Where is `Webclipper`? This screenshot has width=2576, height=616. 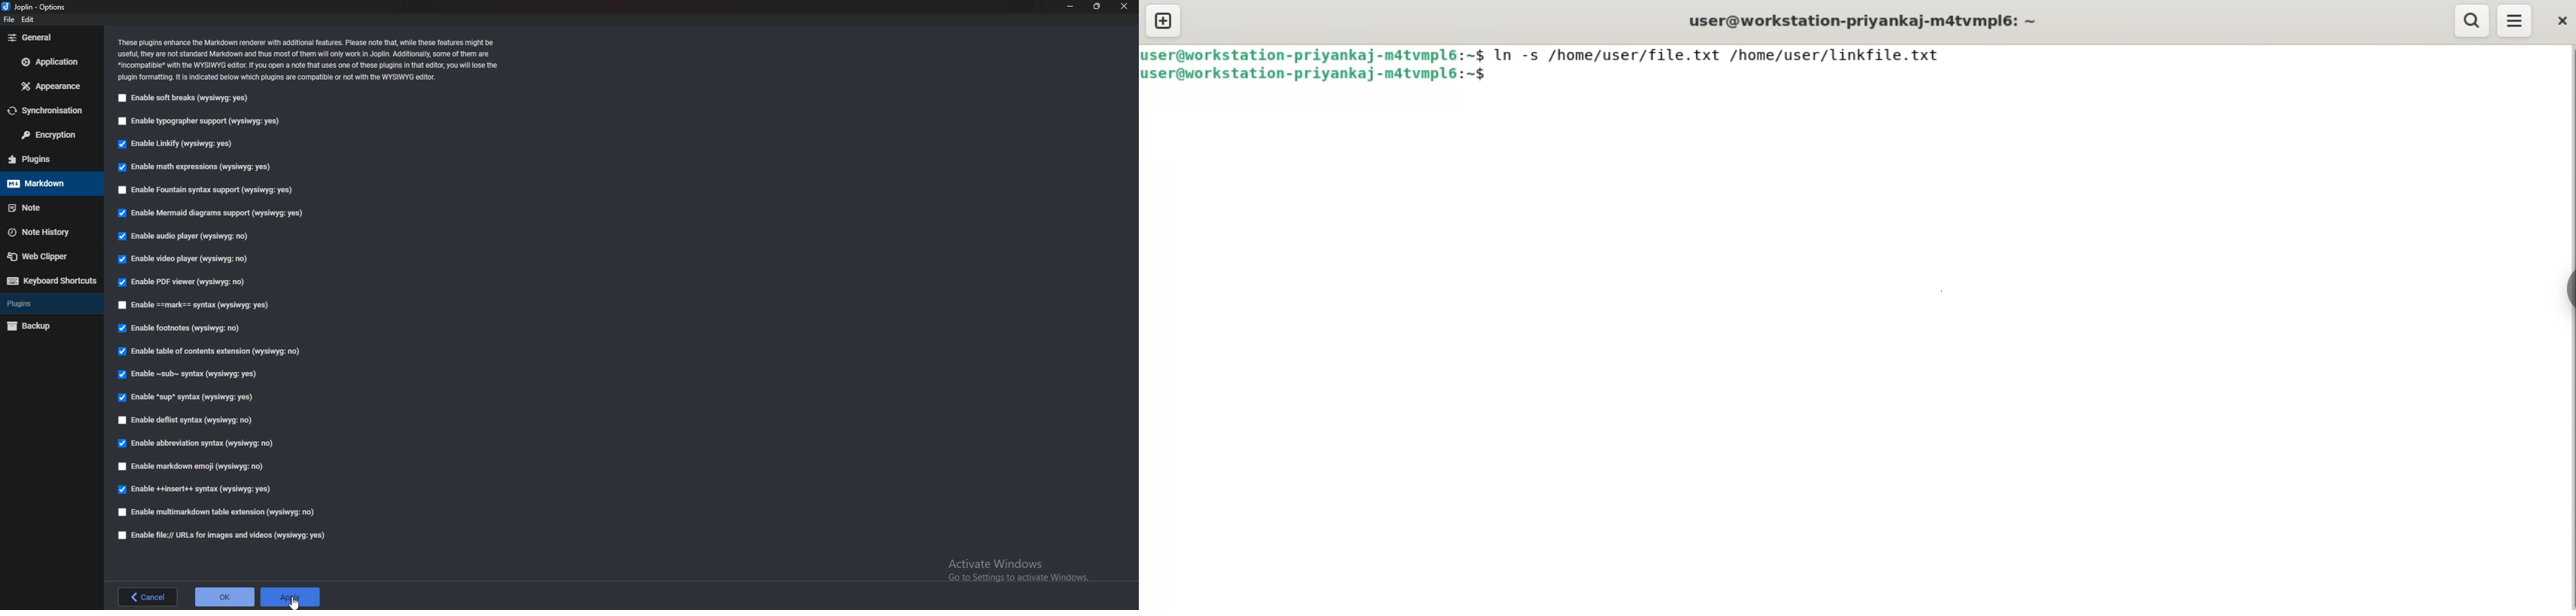 Webclipper is located at coordinates (48, 257).